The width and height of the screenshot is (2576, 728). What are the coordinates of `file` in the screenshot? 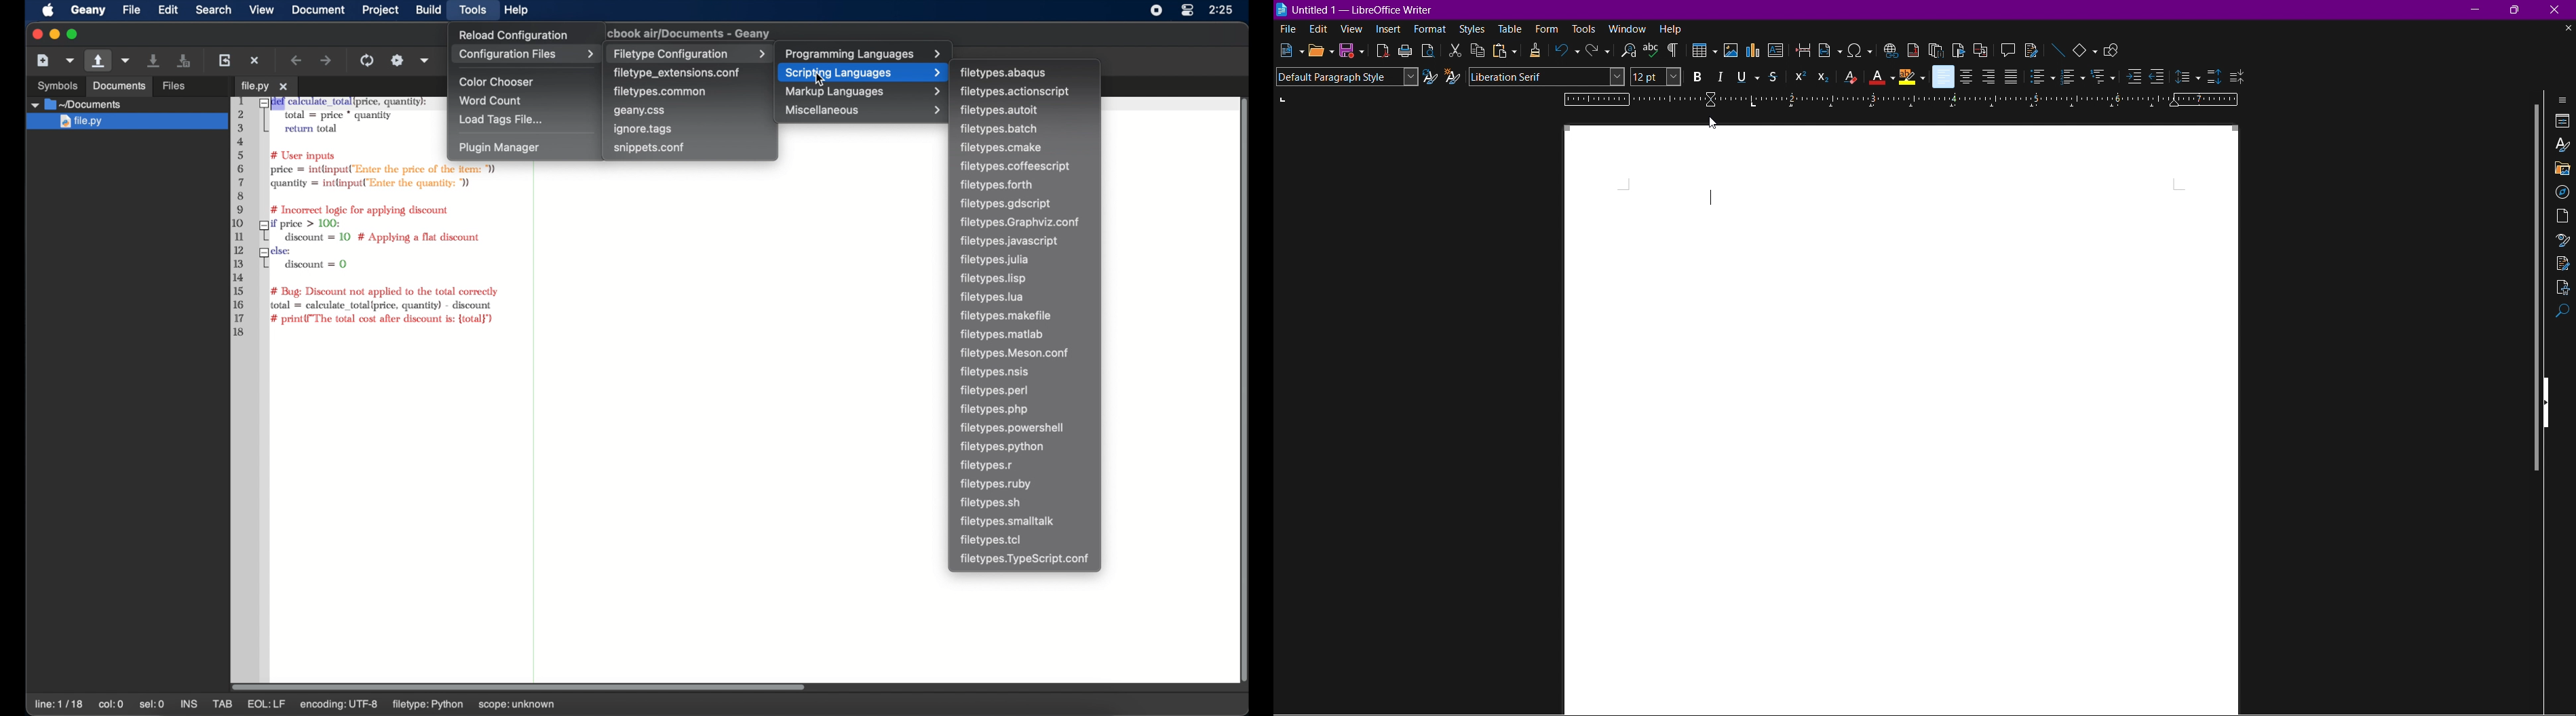 It's located at (131, 10).